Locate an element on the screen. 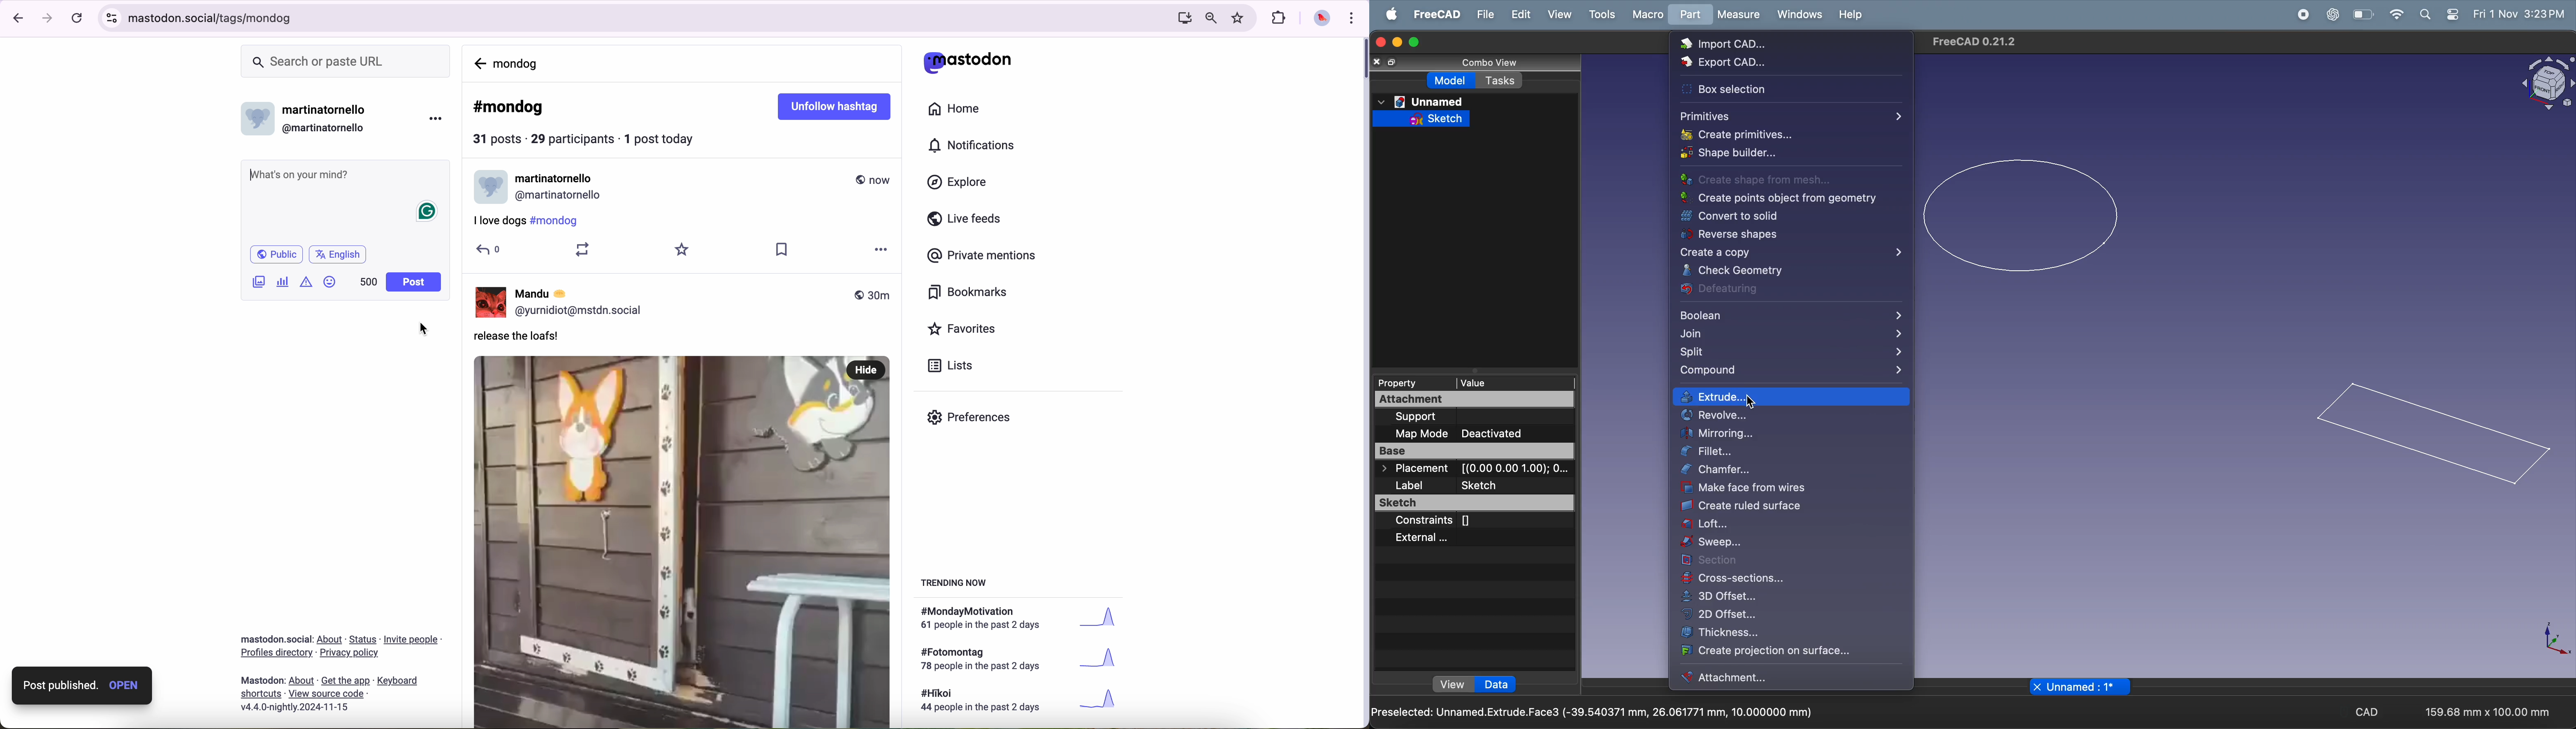 This screenshot has height=756, width=2576. apple menu is located at coordinates (1391, 14).